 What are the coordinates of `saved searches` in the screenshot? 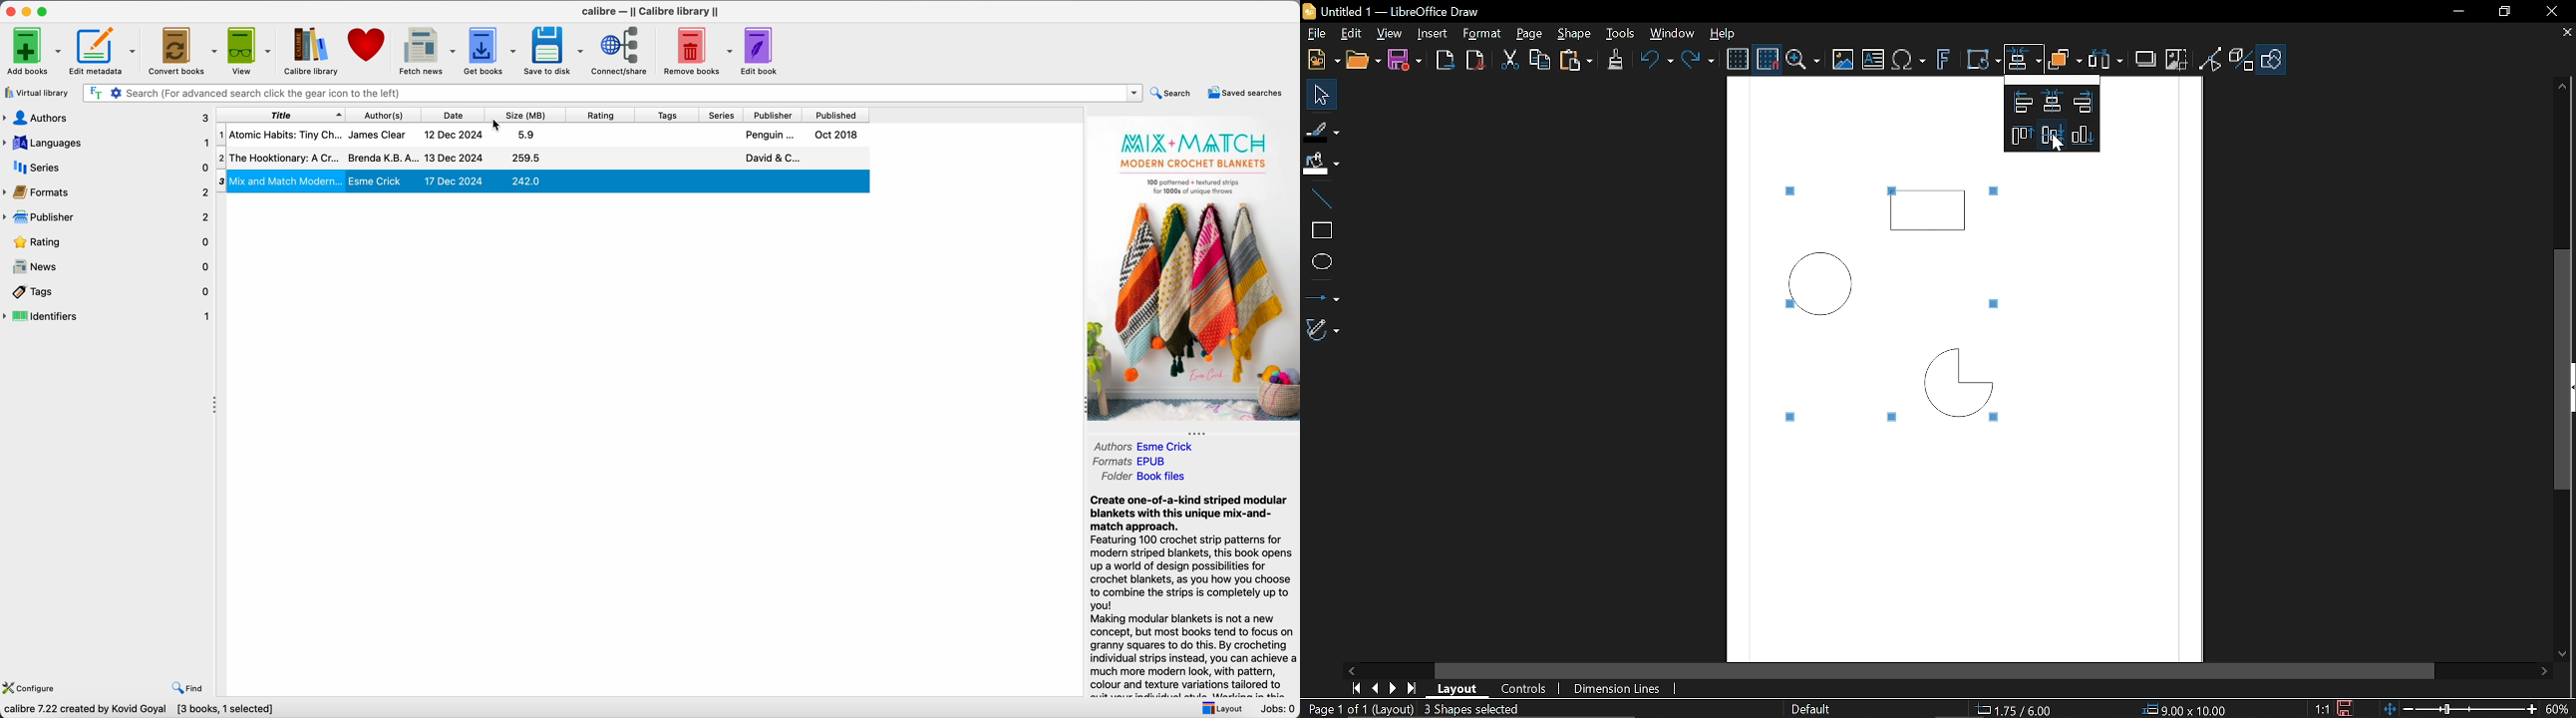 It's located at (1245, 92).